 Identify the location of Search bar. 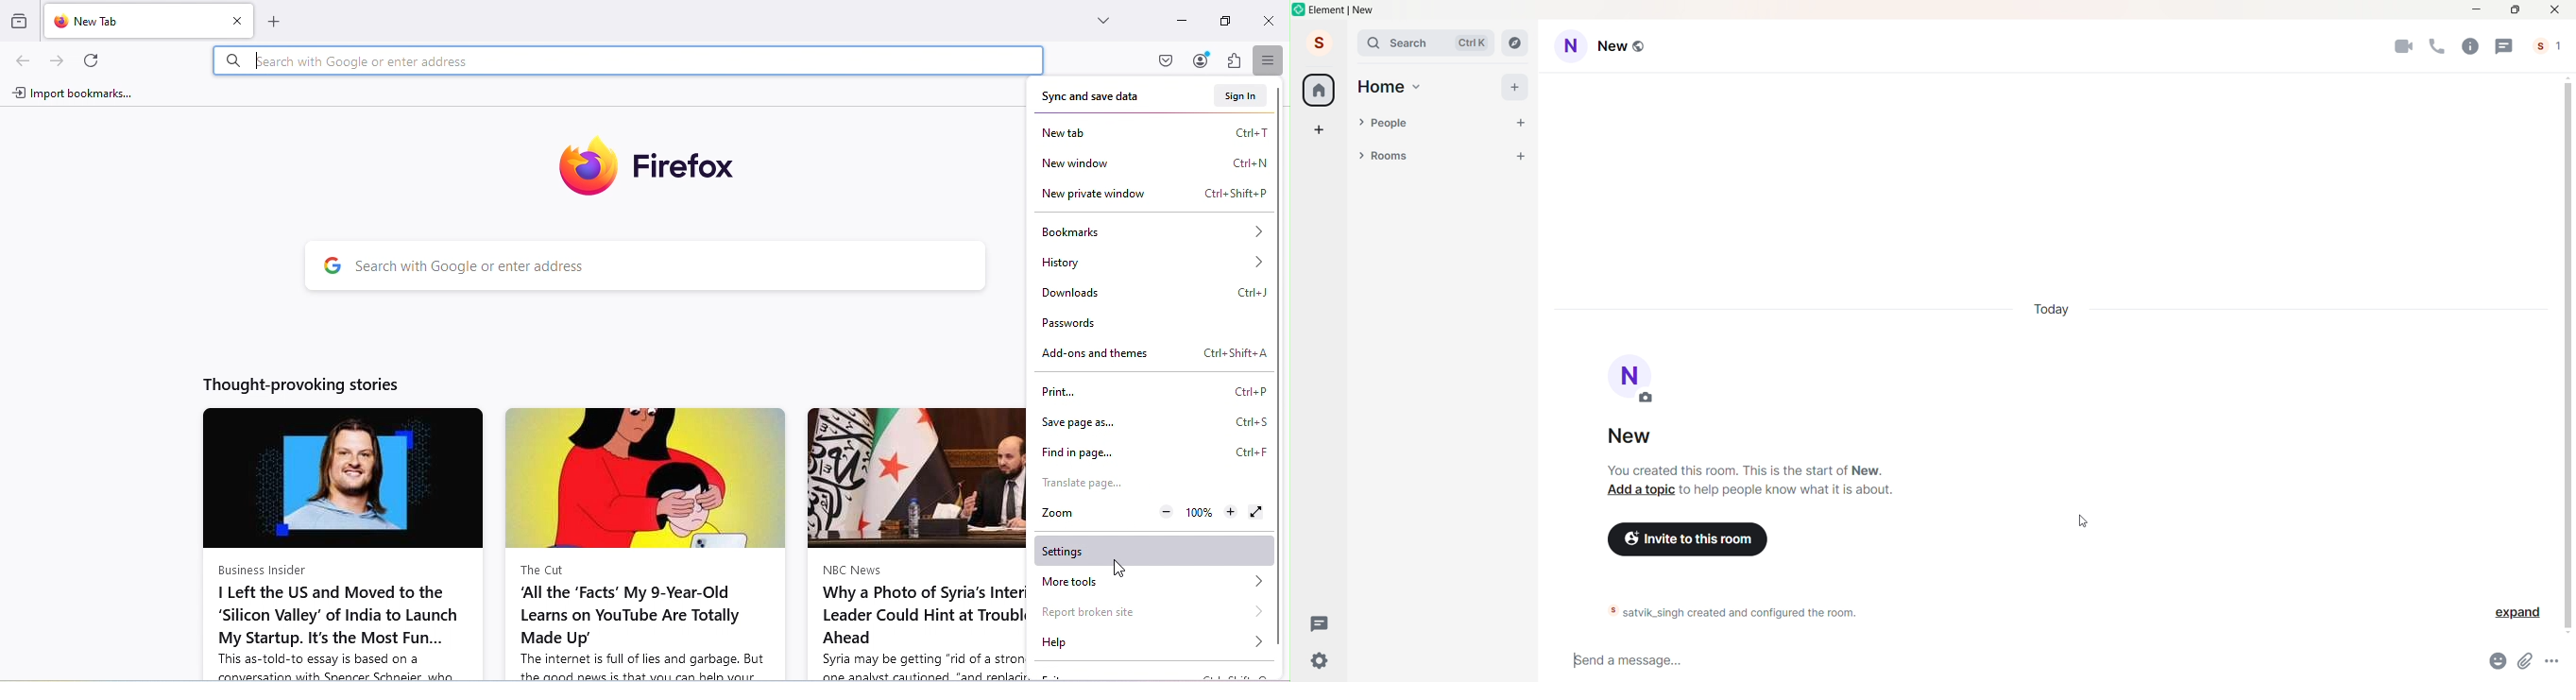
(669, 268).